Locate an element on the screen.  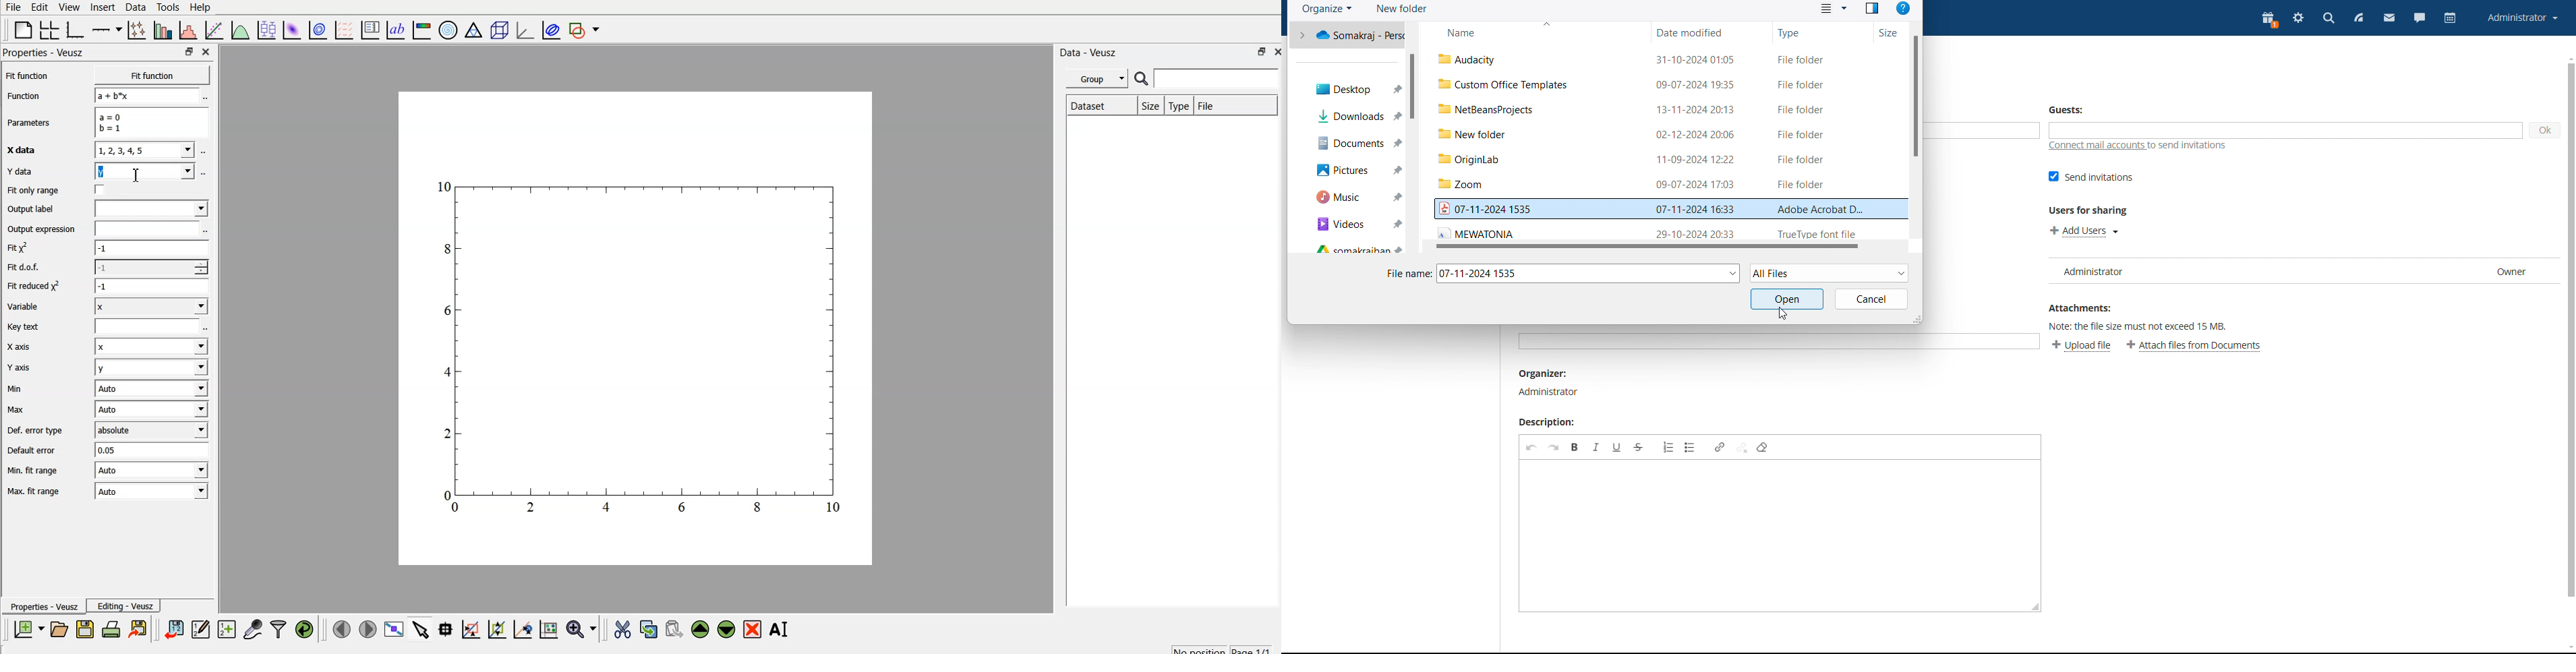
| Auto is located at coordinates (153, 389).